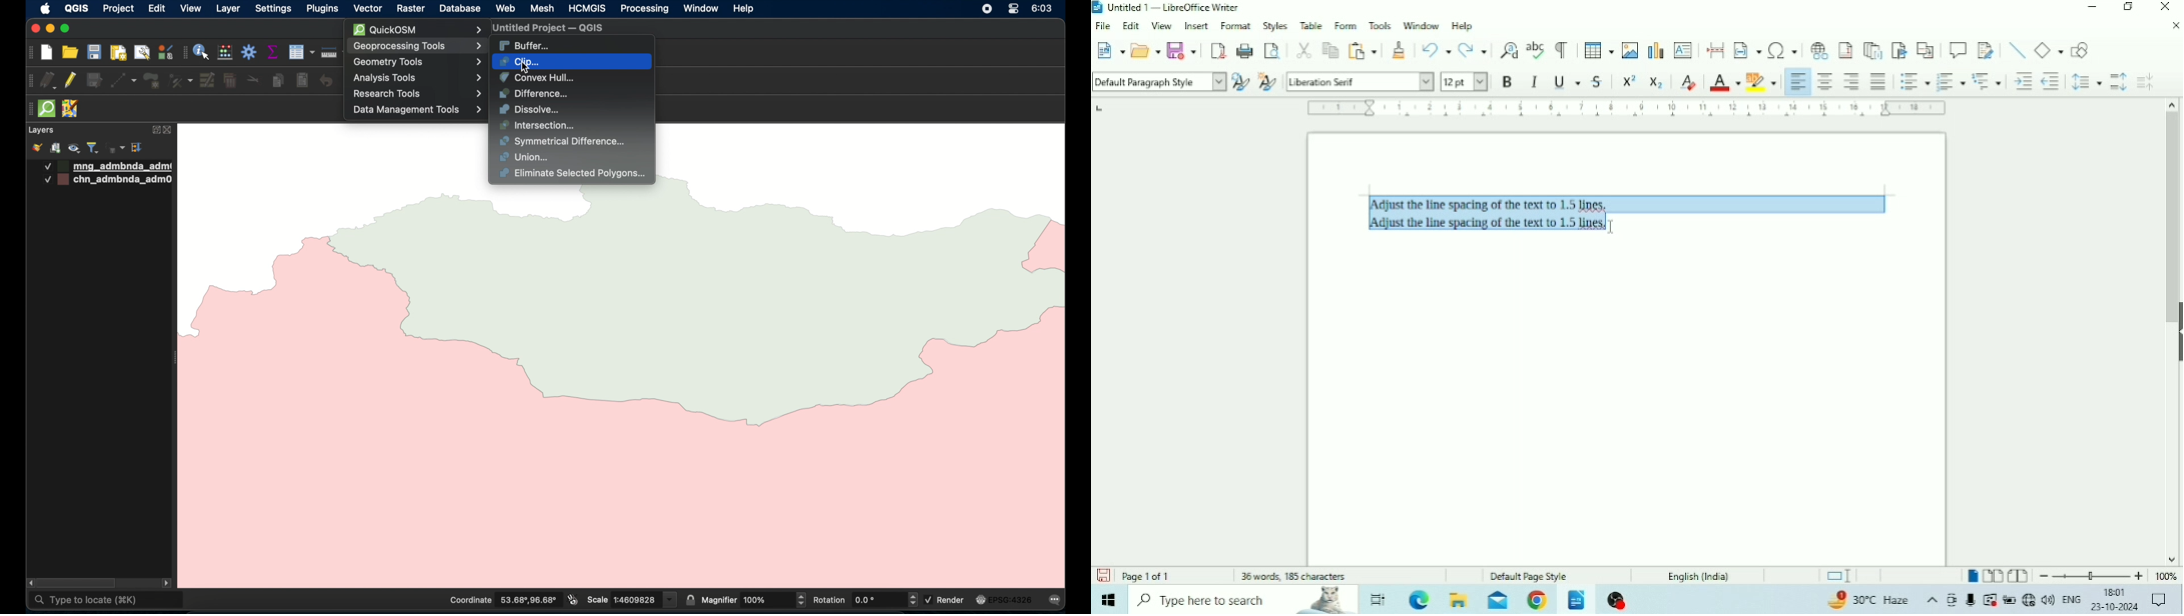 This screenshot has width=2184, height=616. What do you see at coordinates (529, 69) in the screenshot?
I see `cursor` at bounding box center [529, 69].